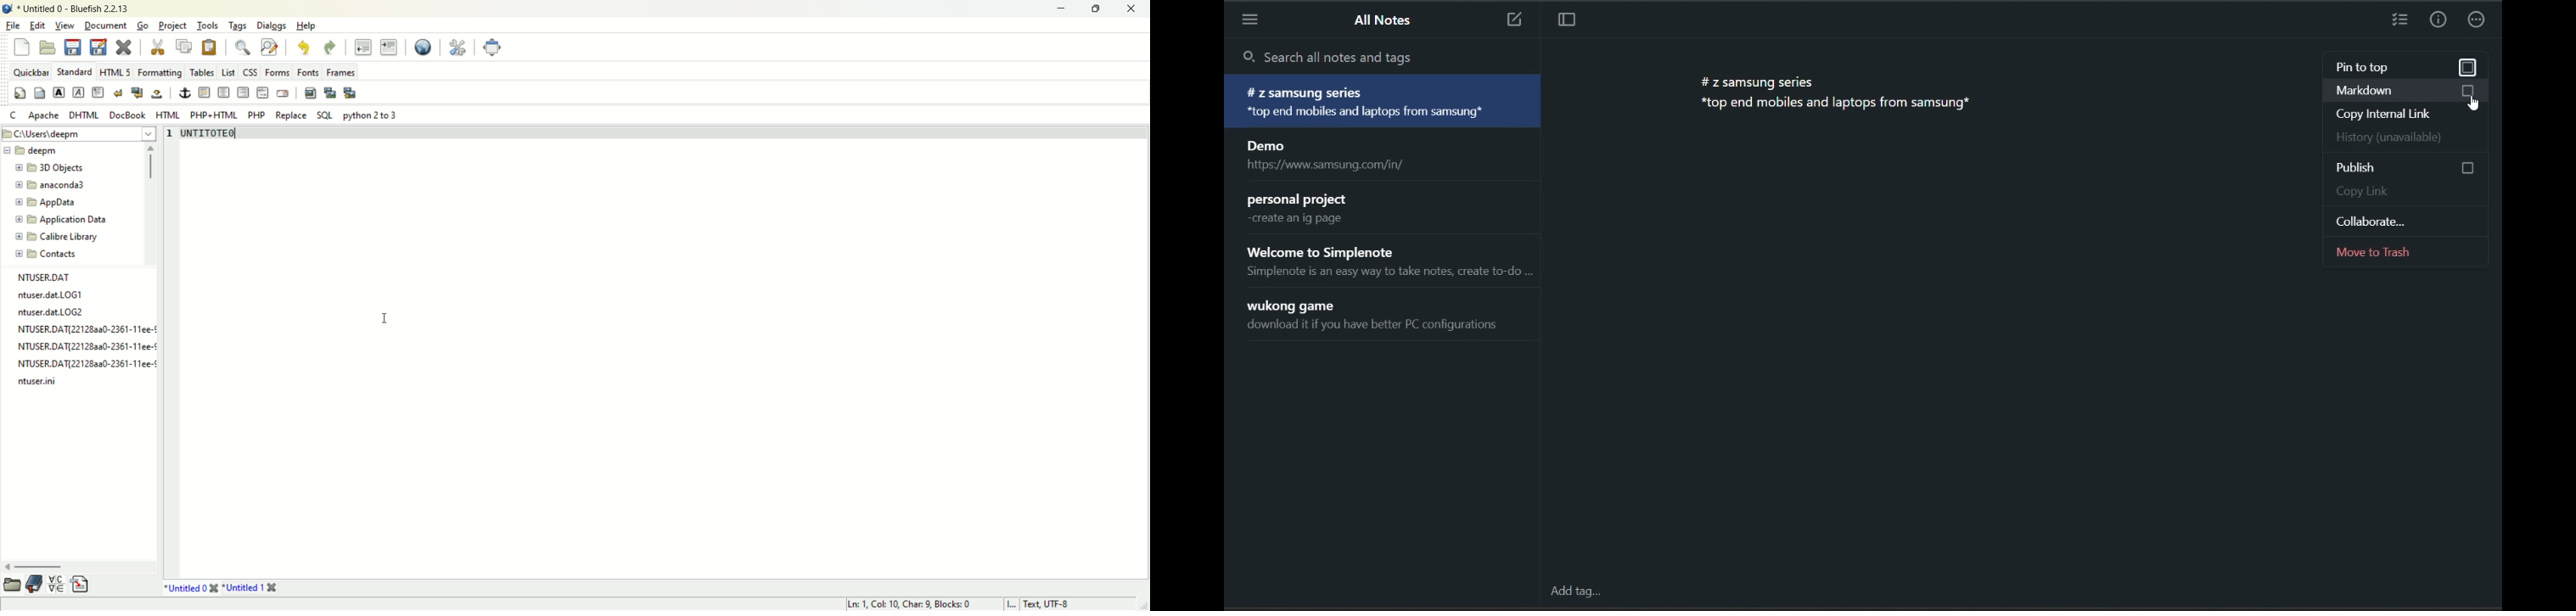  What do you see at coordinates (1582, 591) in the screenshot?
I see `add tag` at bounding box center [1582, 591].